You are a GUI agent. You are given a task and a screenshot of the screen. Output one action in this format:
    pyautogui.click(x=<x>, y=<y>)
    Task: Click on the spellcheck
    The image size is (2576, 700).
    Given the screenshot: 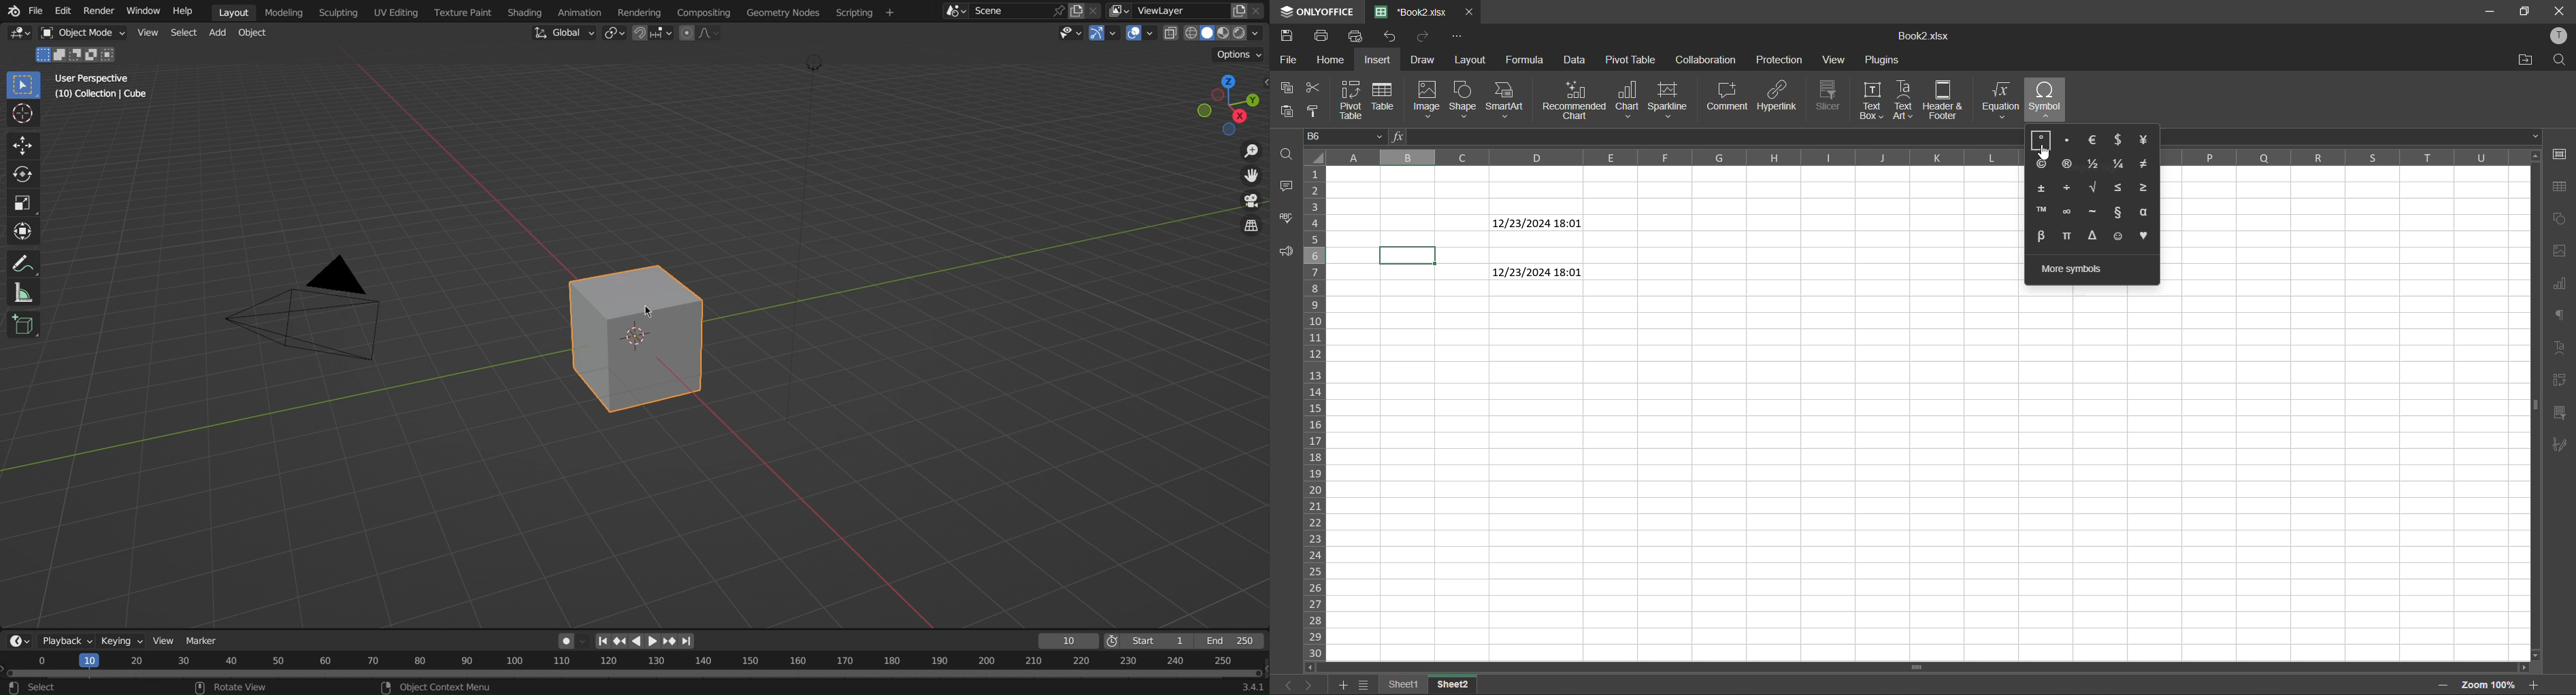 What is the action you would take?
    pyautogui.click(x=1288, y=220)
    